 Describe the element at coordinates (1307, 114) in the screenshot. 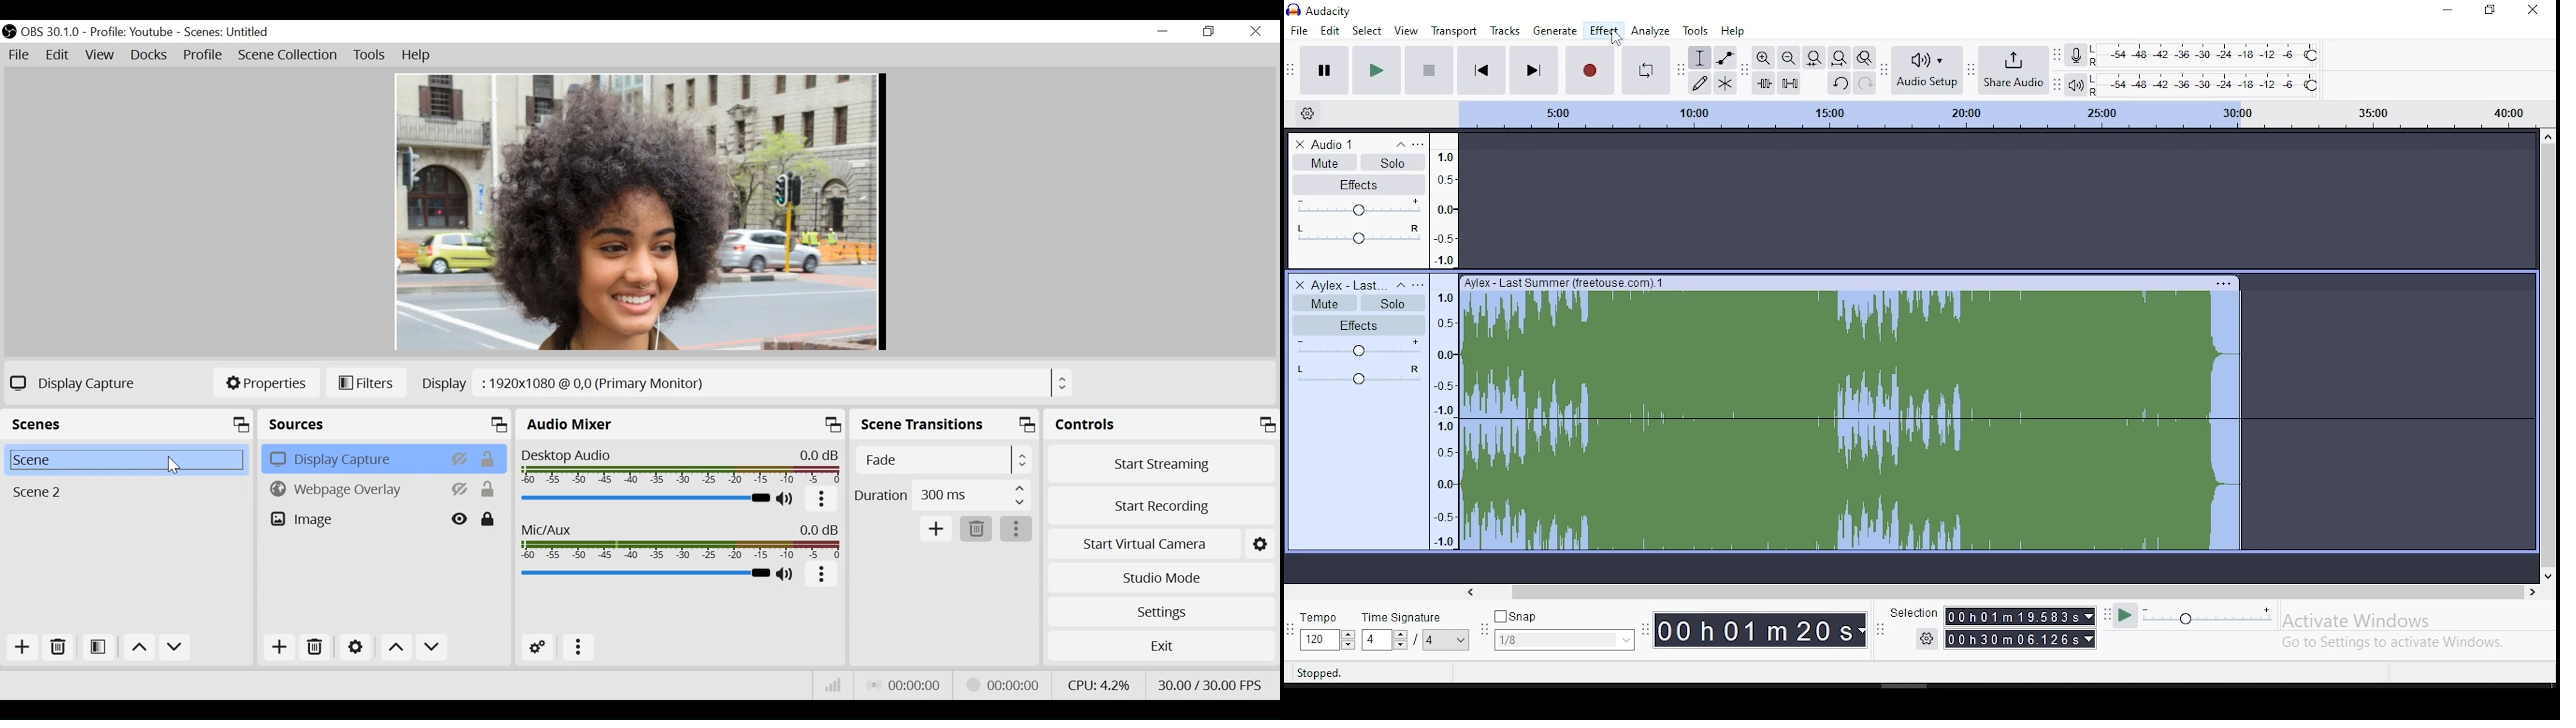

I see `timeline options` at that location.